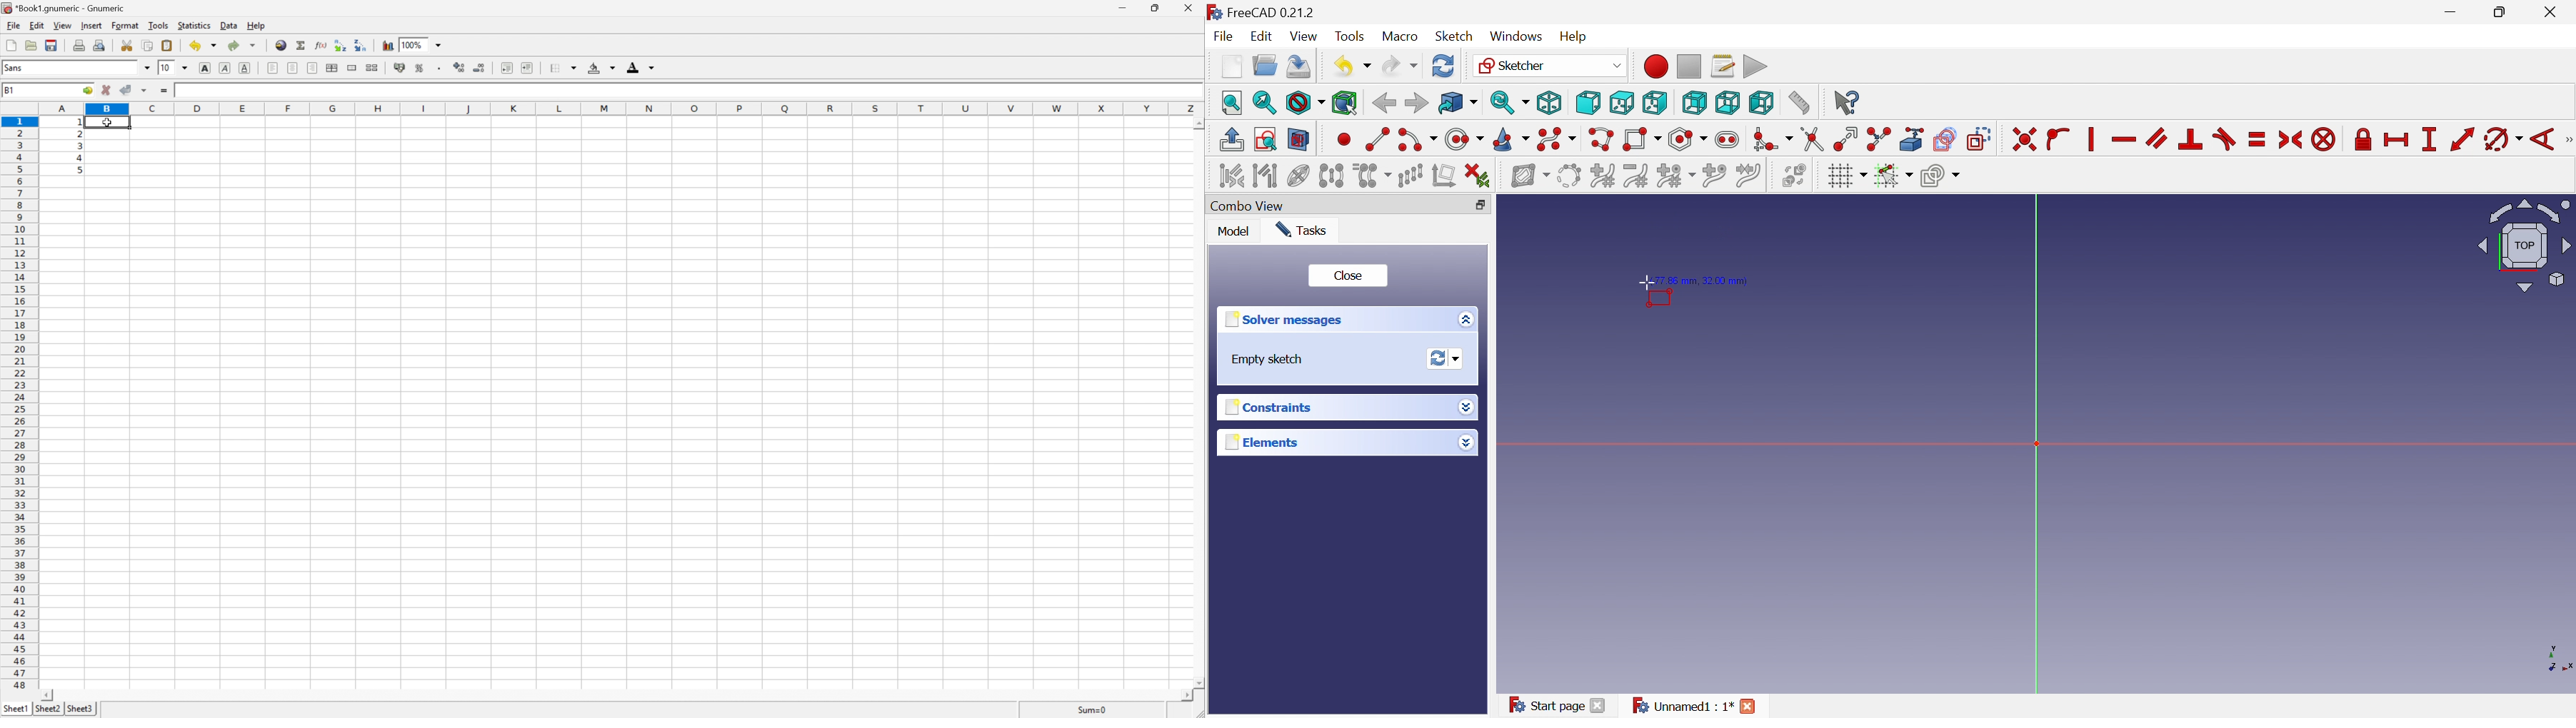 Image resolution: width=2576 pixels, height=728 pixels. Describe the element at coordinates (1372, 176) in the screenshot. I see `Clone` at that location.